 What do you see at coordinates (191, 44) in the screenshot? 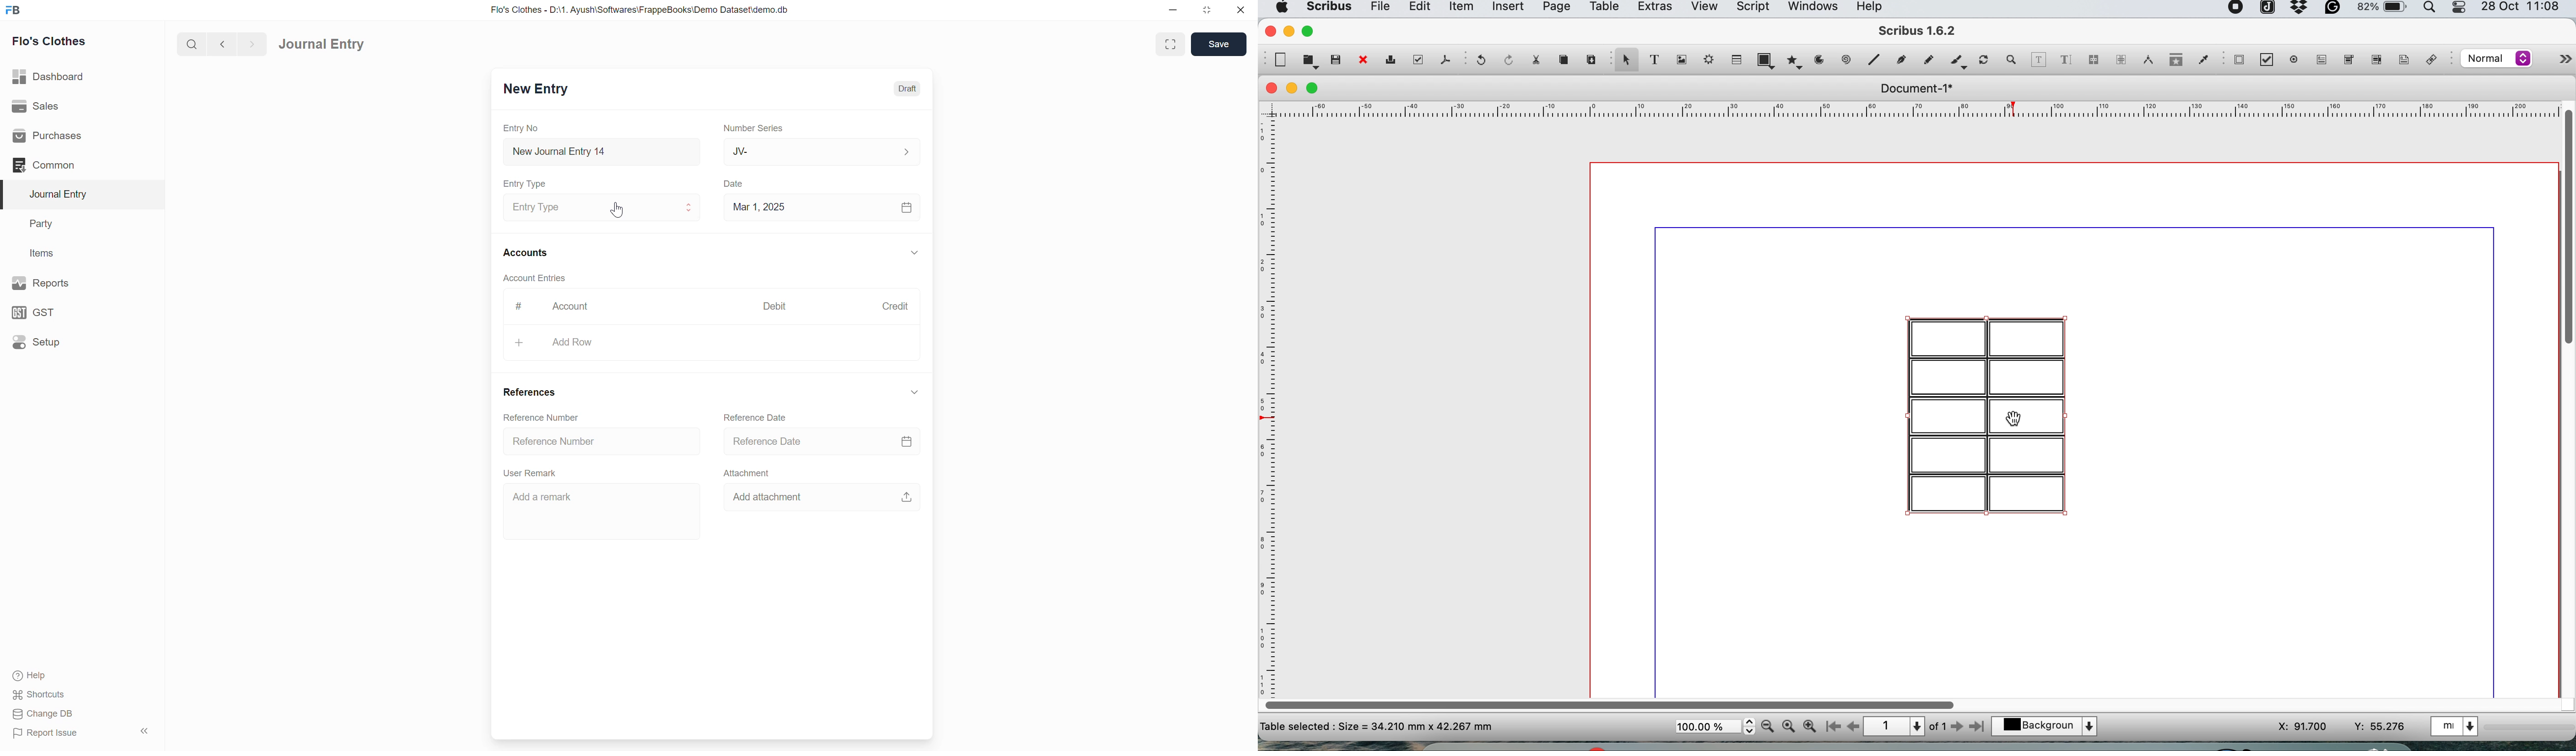
I see `search` at bounding box center [191, 44].